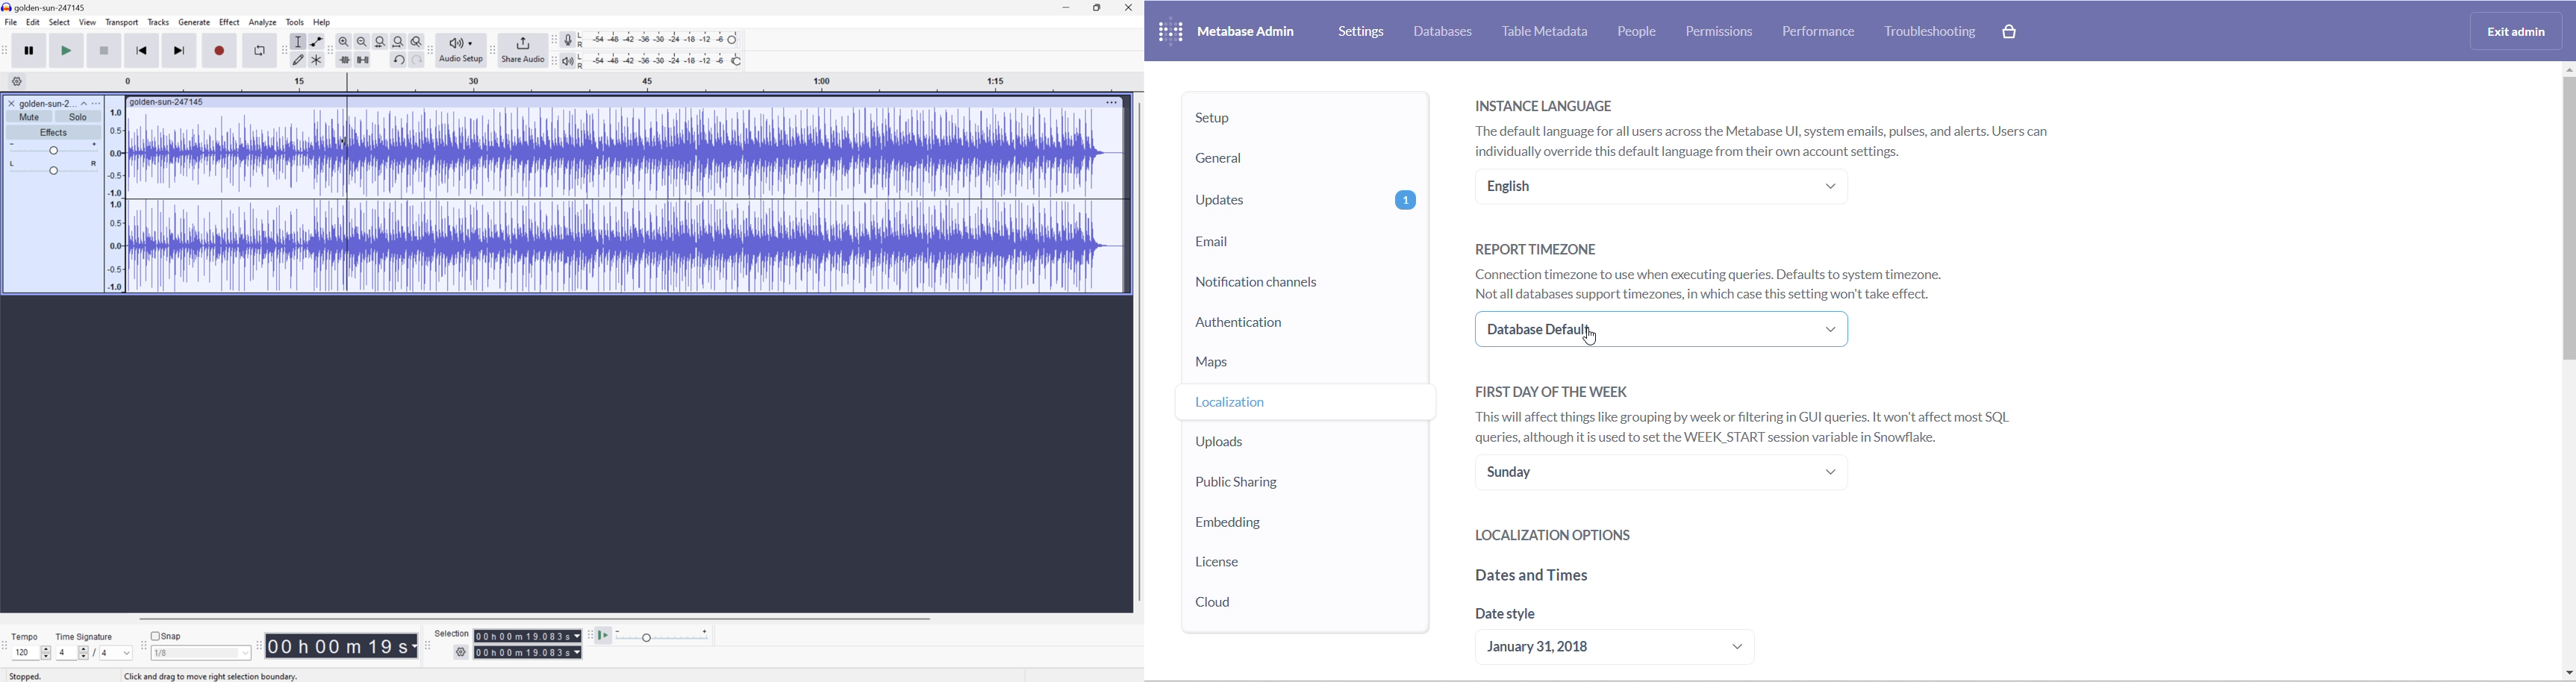  Describe the element at coordinates (34, 22) in the screenshot. I see `Edit` at that location.